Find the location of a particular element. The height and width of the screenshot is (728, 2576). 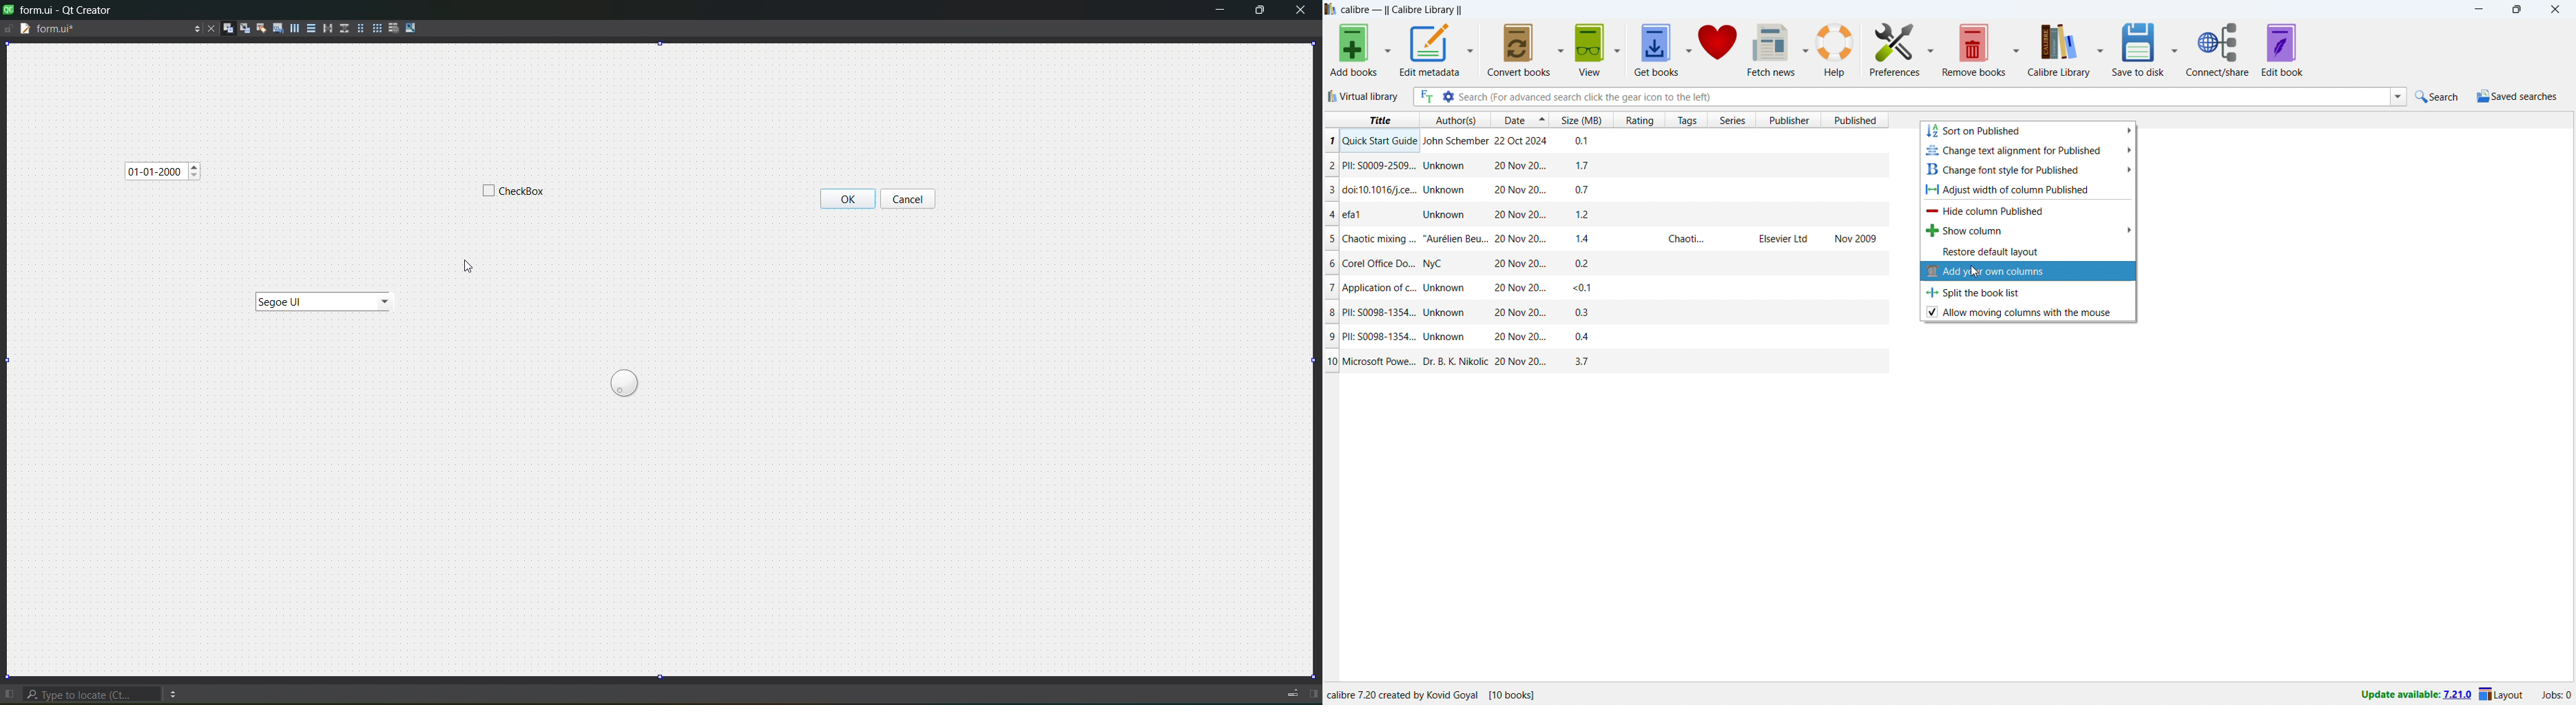

Close is located at coordinates (209, 28).